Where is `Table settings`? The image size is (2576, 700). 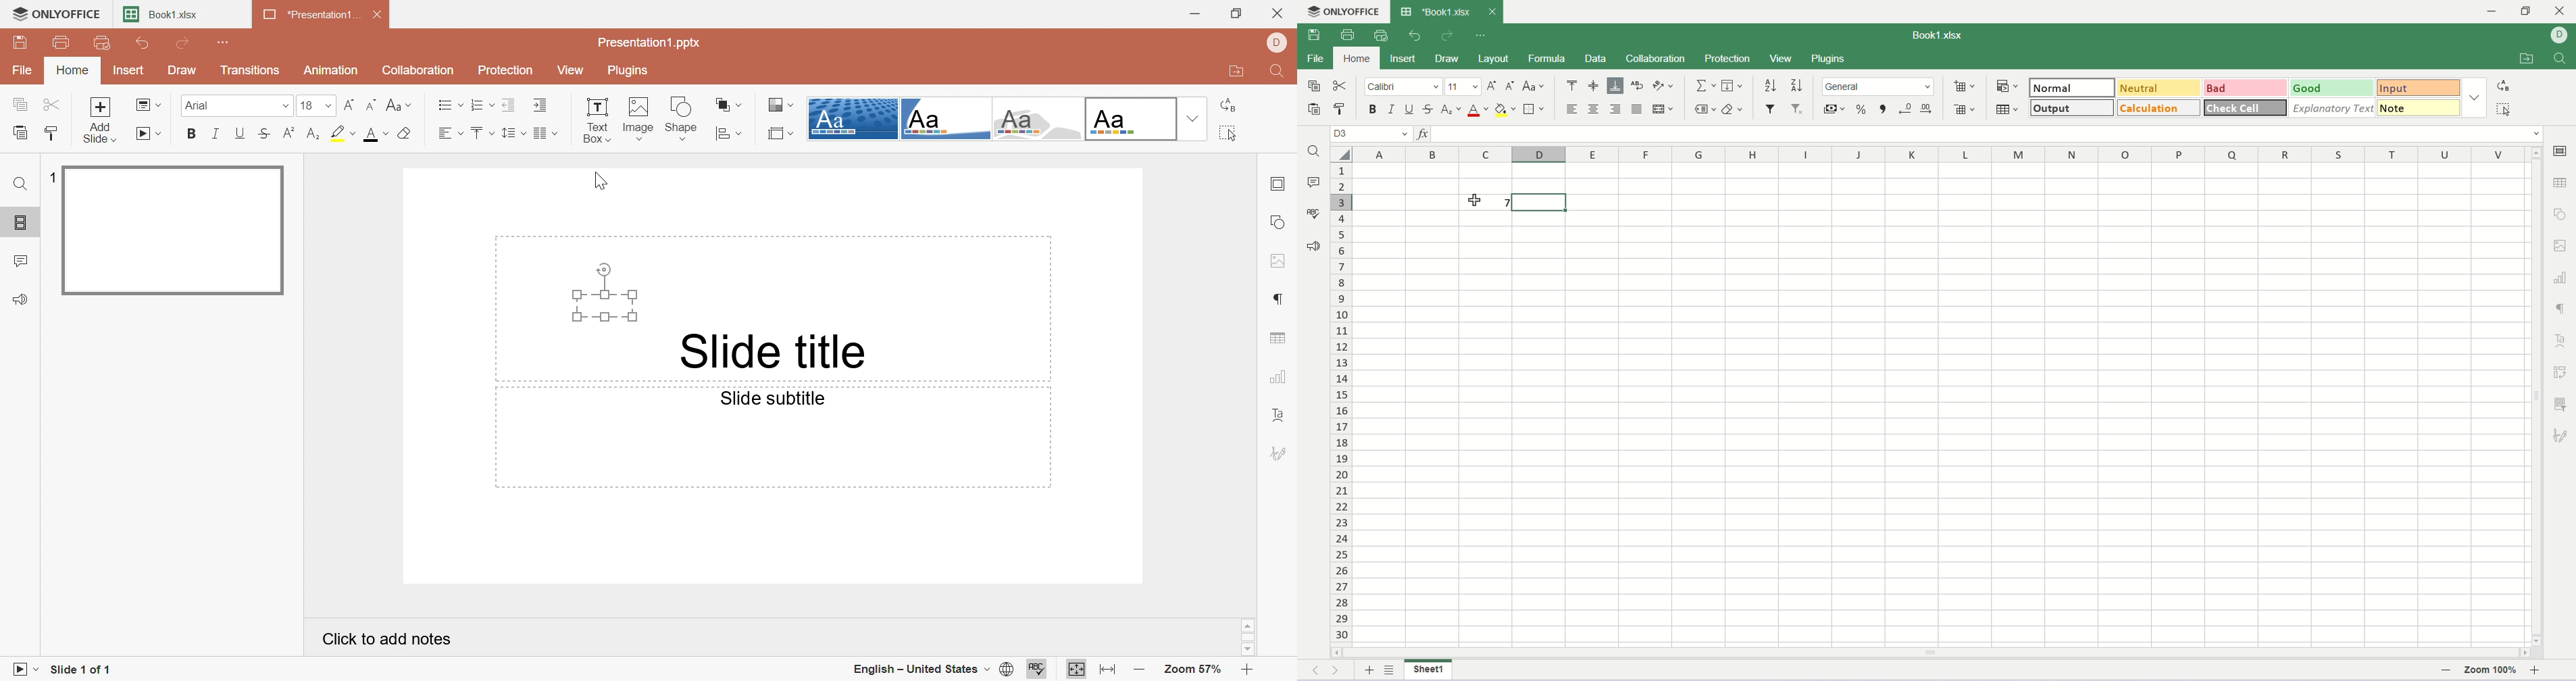 Table settings is located at coordinates (1280, 338).